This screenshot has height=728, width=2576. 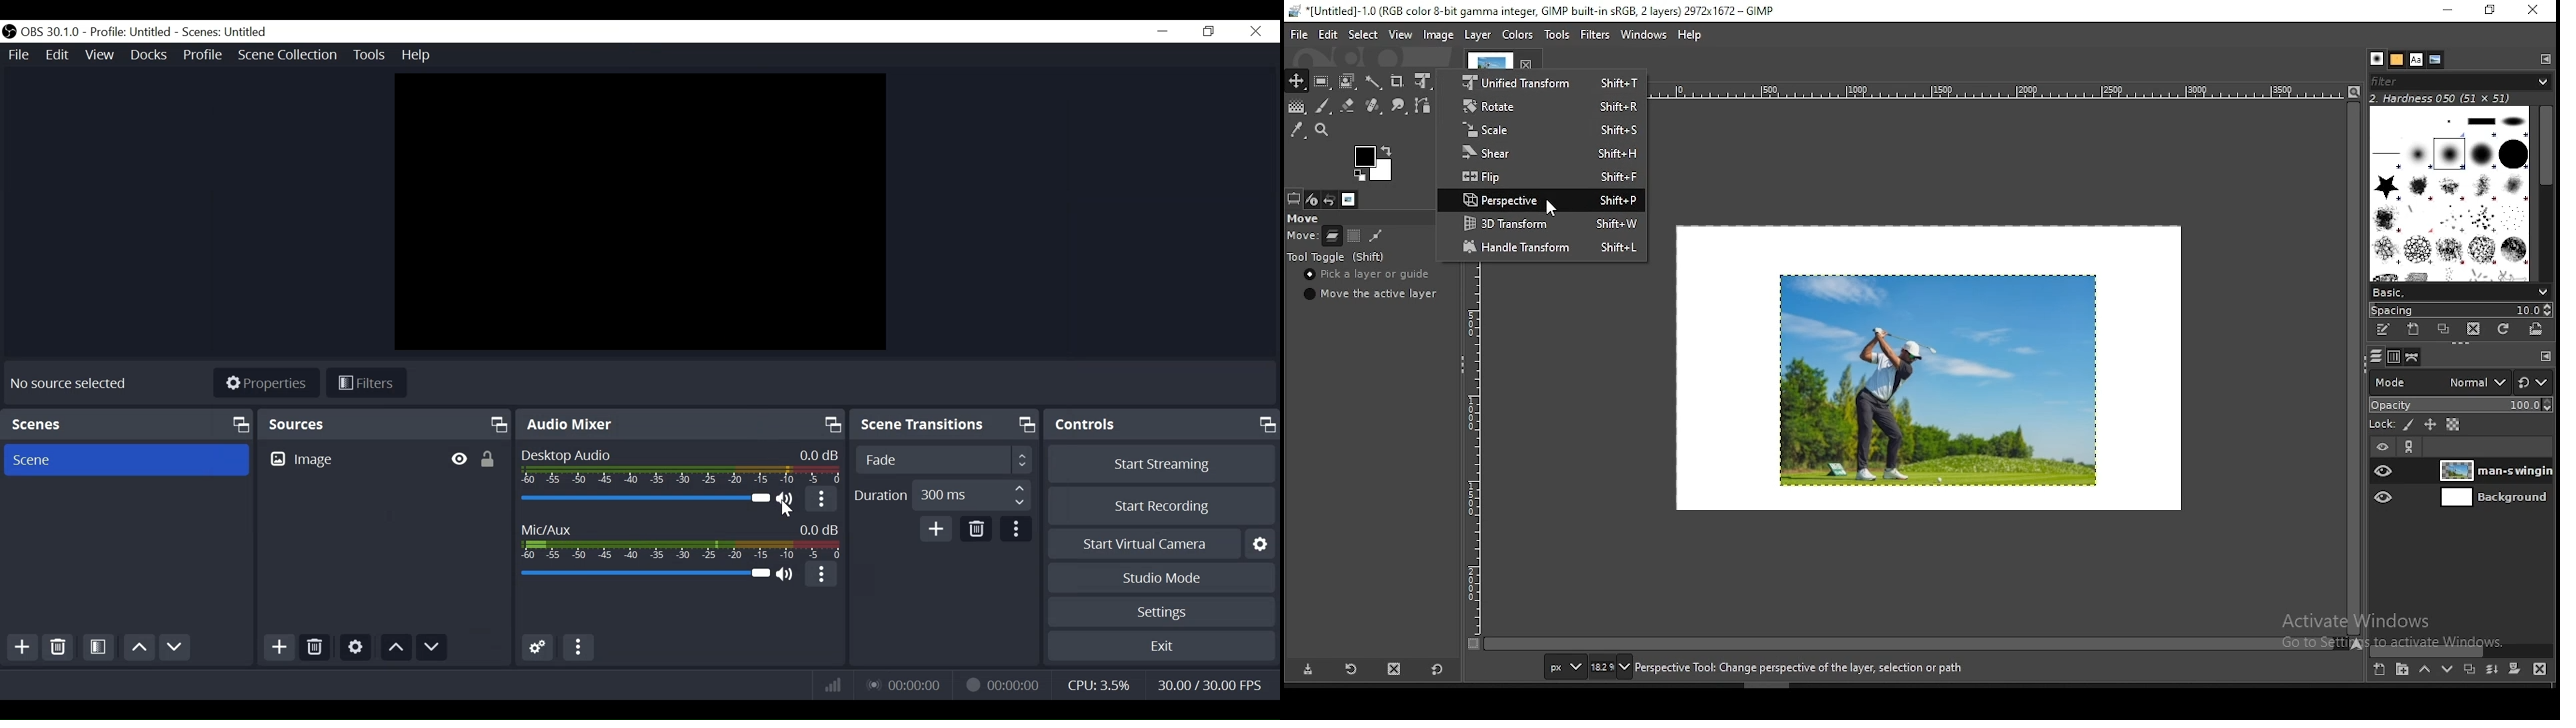 I want to click on Edit, so click(x=59, y=55).